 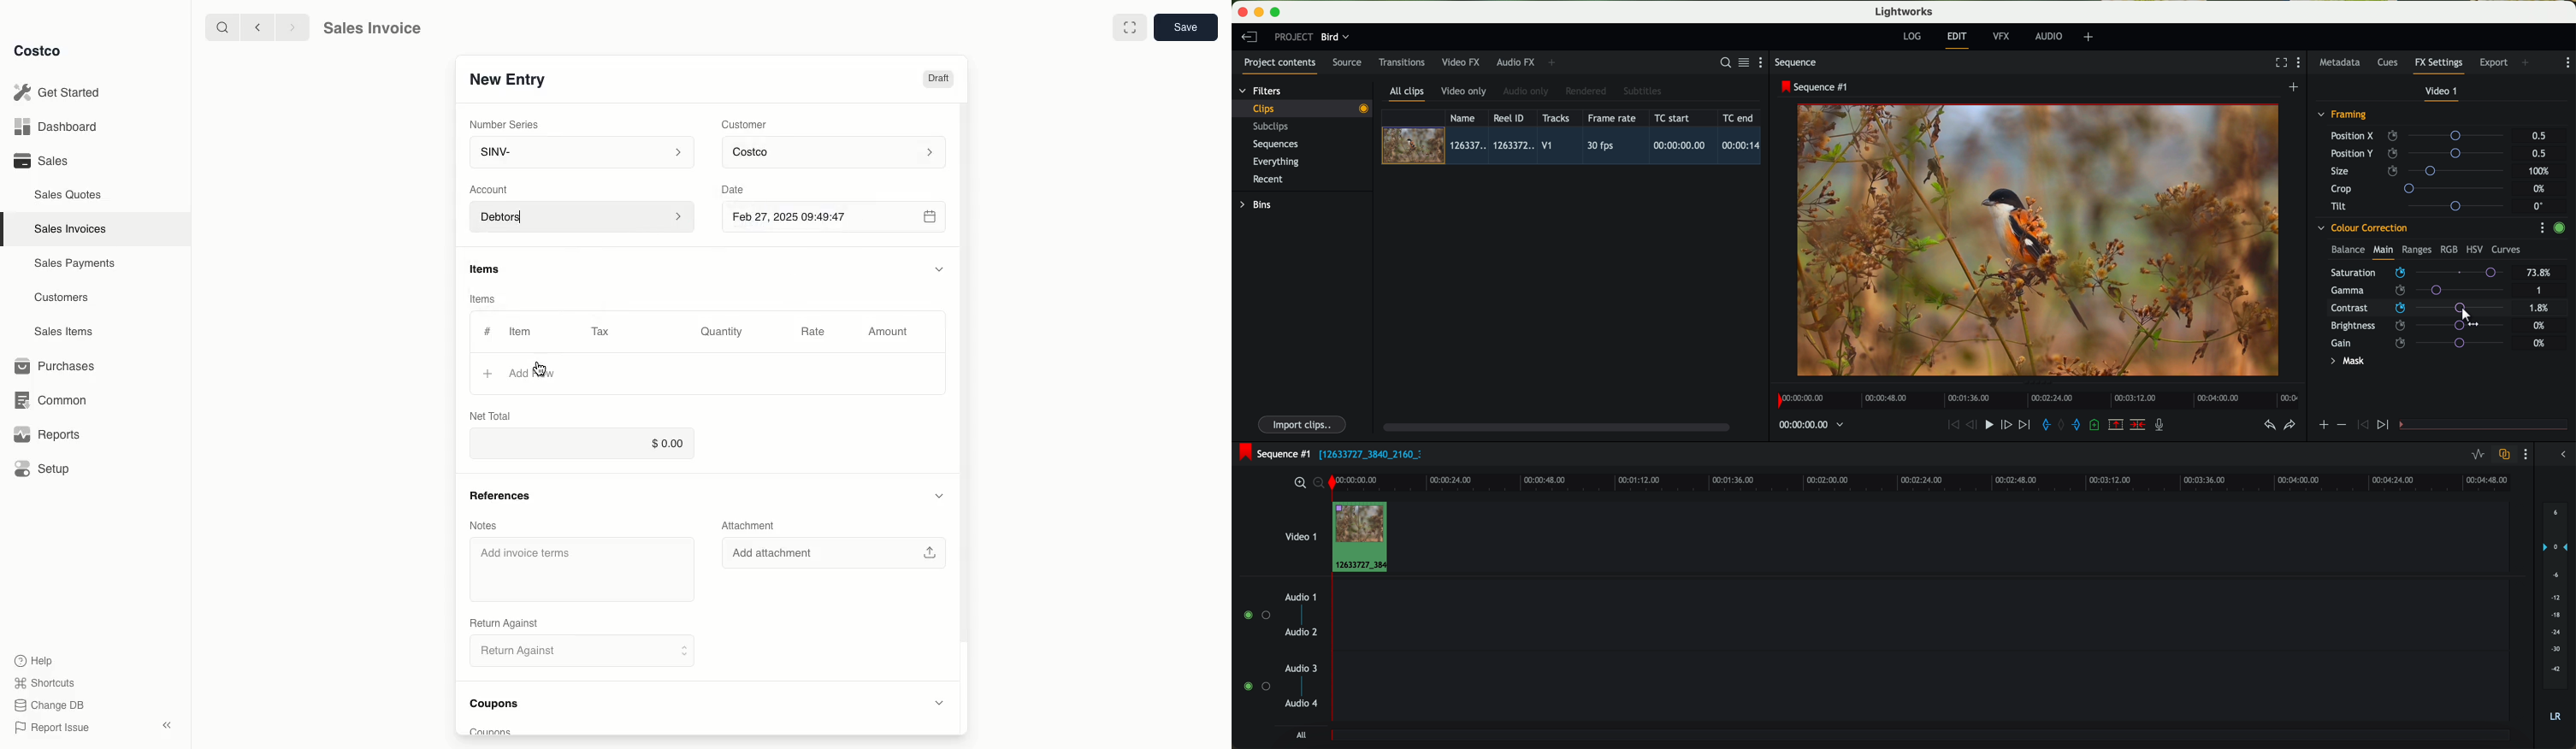 What do you see at coordinates (499, 495) in the screenshot?
I see `References` at bounding box center [499, 495].